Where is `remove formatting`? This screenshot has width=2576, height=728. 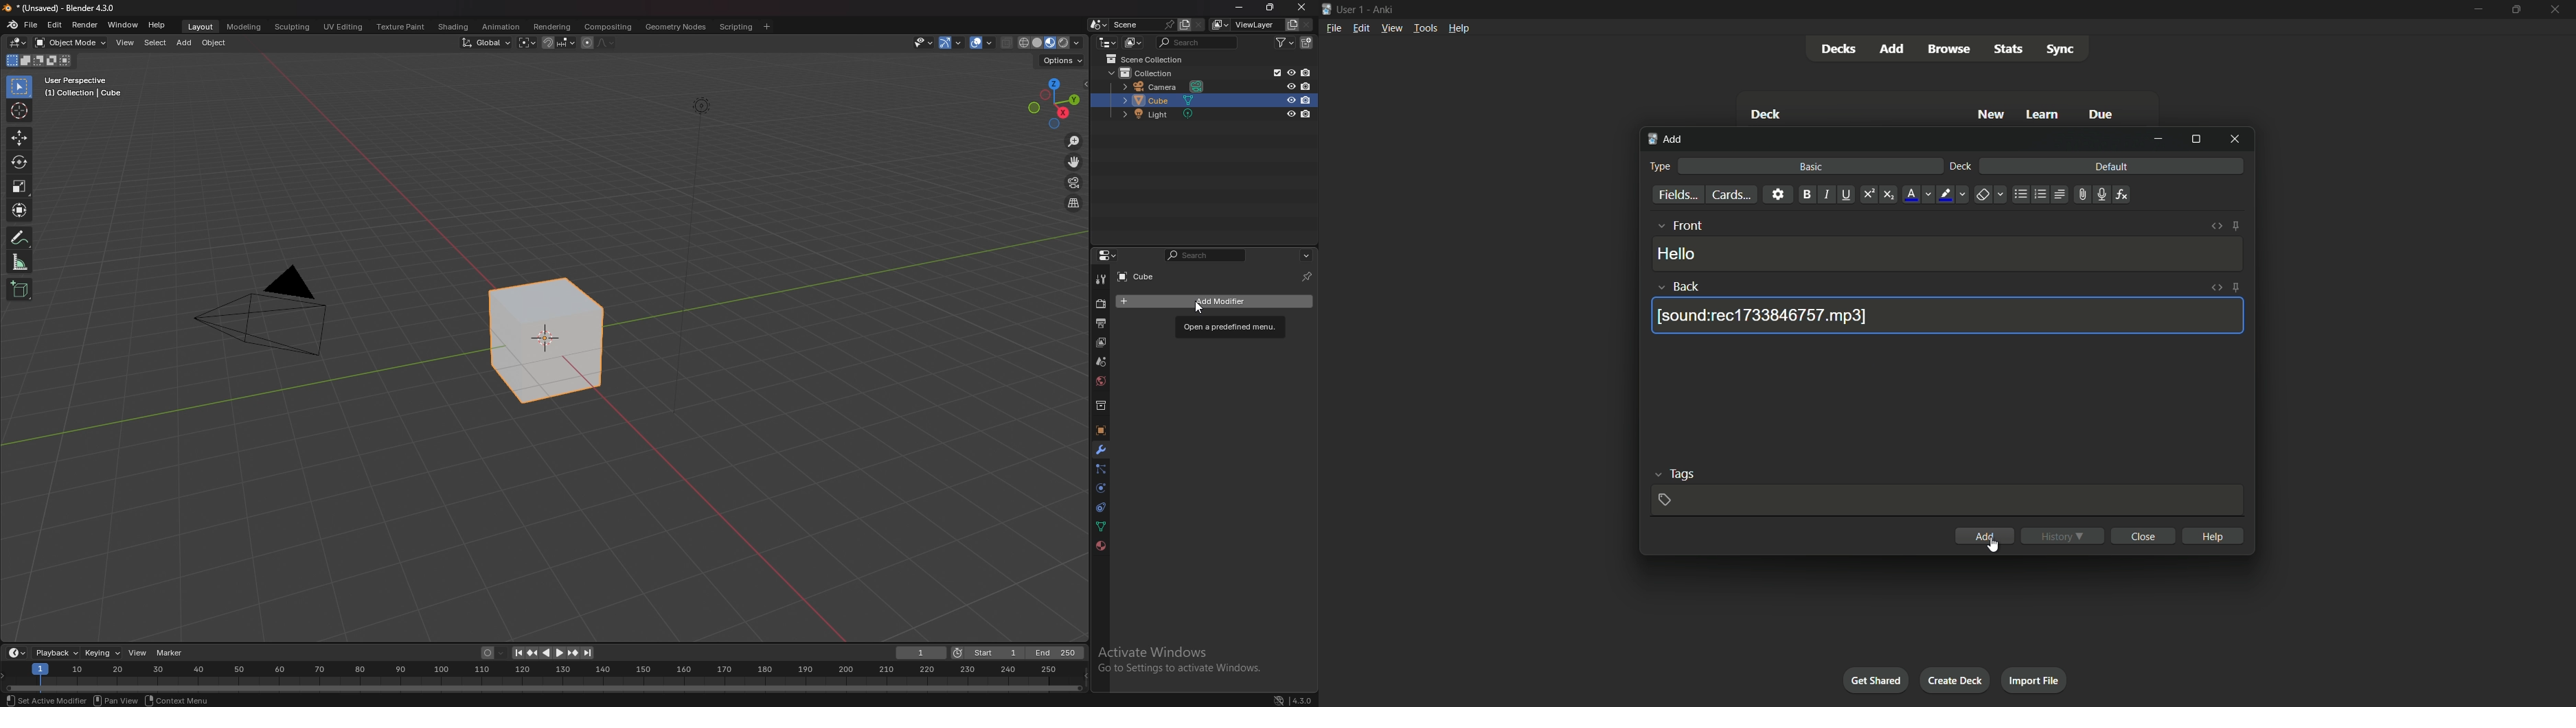 remove formatting is located at coordinates (1991, 195).